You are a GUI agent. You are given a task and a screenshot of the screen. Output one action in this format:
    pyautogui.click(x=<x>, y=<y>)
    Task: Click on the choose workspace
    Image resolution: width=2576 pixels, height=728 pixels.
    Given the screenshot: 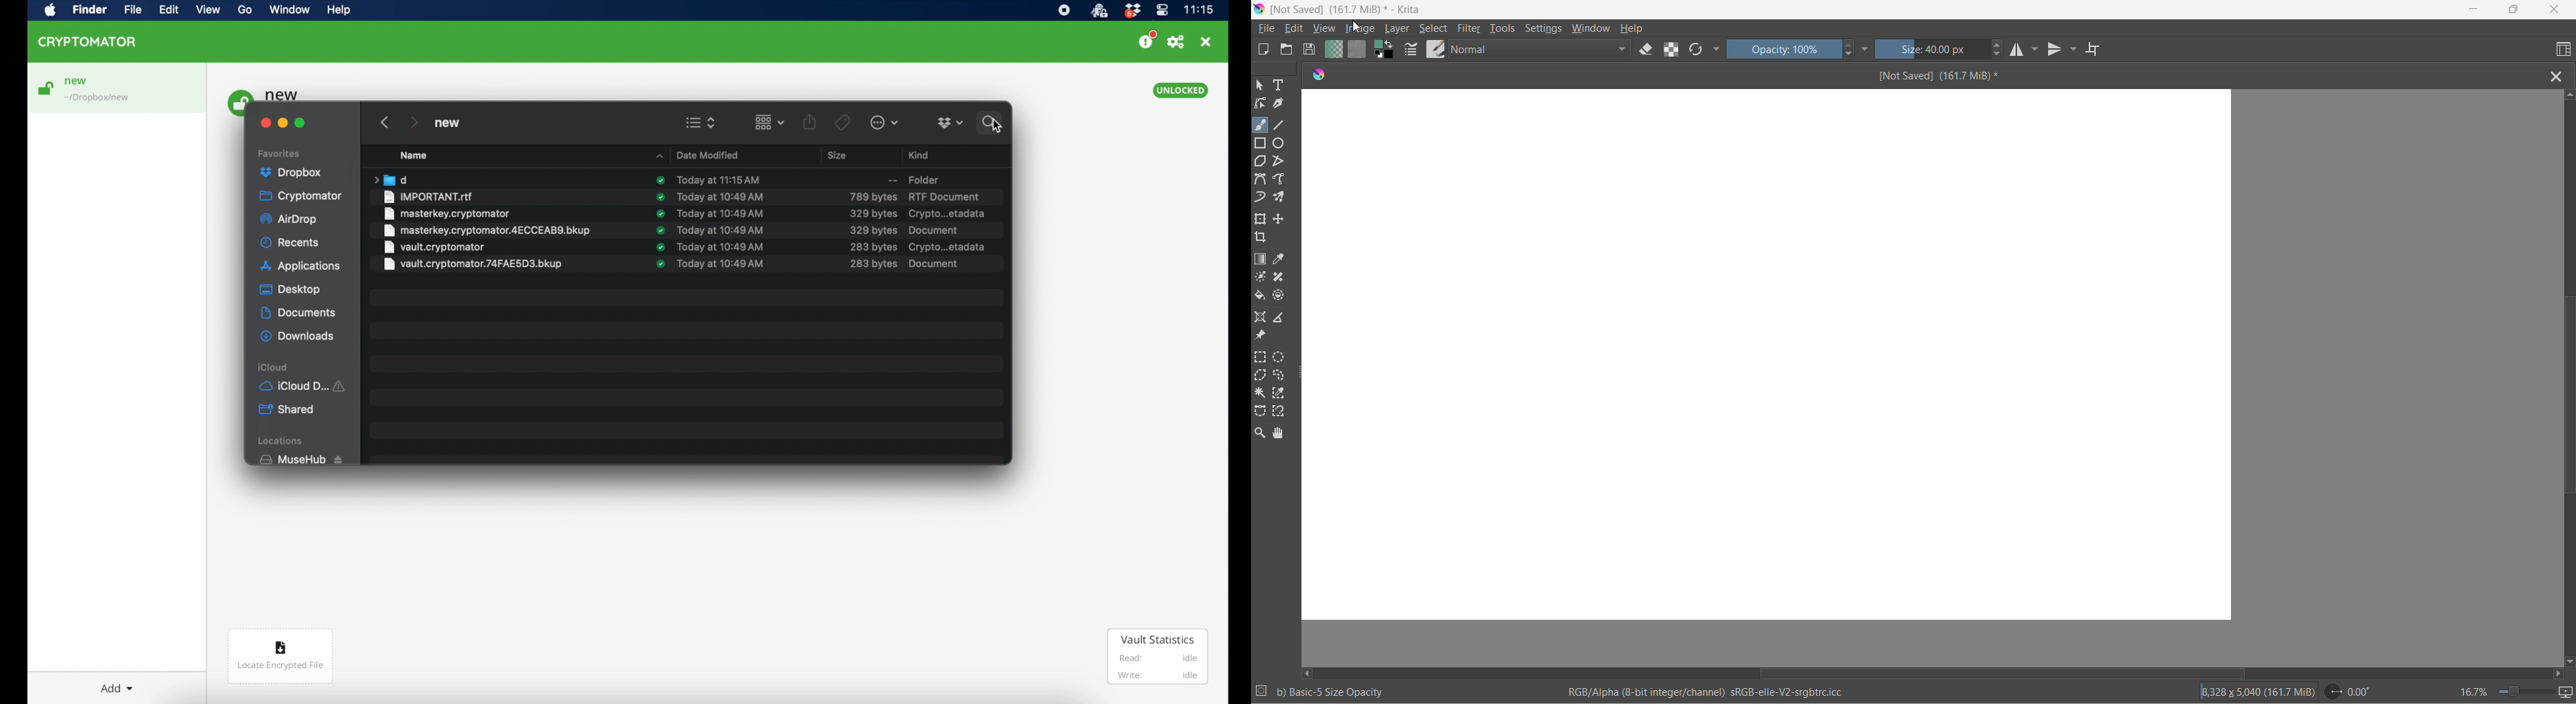 What is the action you would take?
    pyautogui.click(x=2561, y=50)
    